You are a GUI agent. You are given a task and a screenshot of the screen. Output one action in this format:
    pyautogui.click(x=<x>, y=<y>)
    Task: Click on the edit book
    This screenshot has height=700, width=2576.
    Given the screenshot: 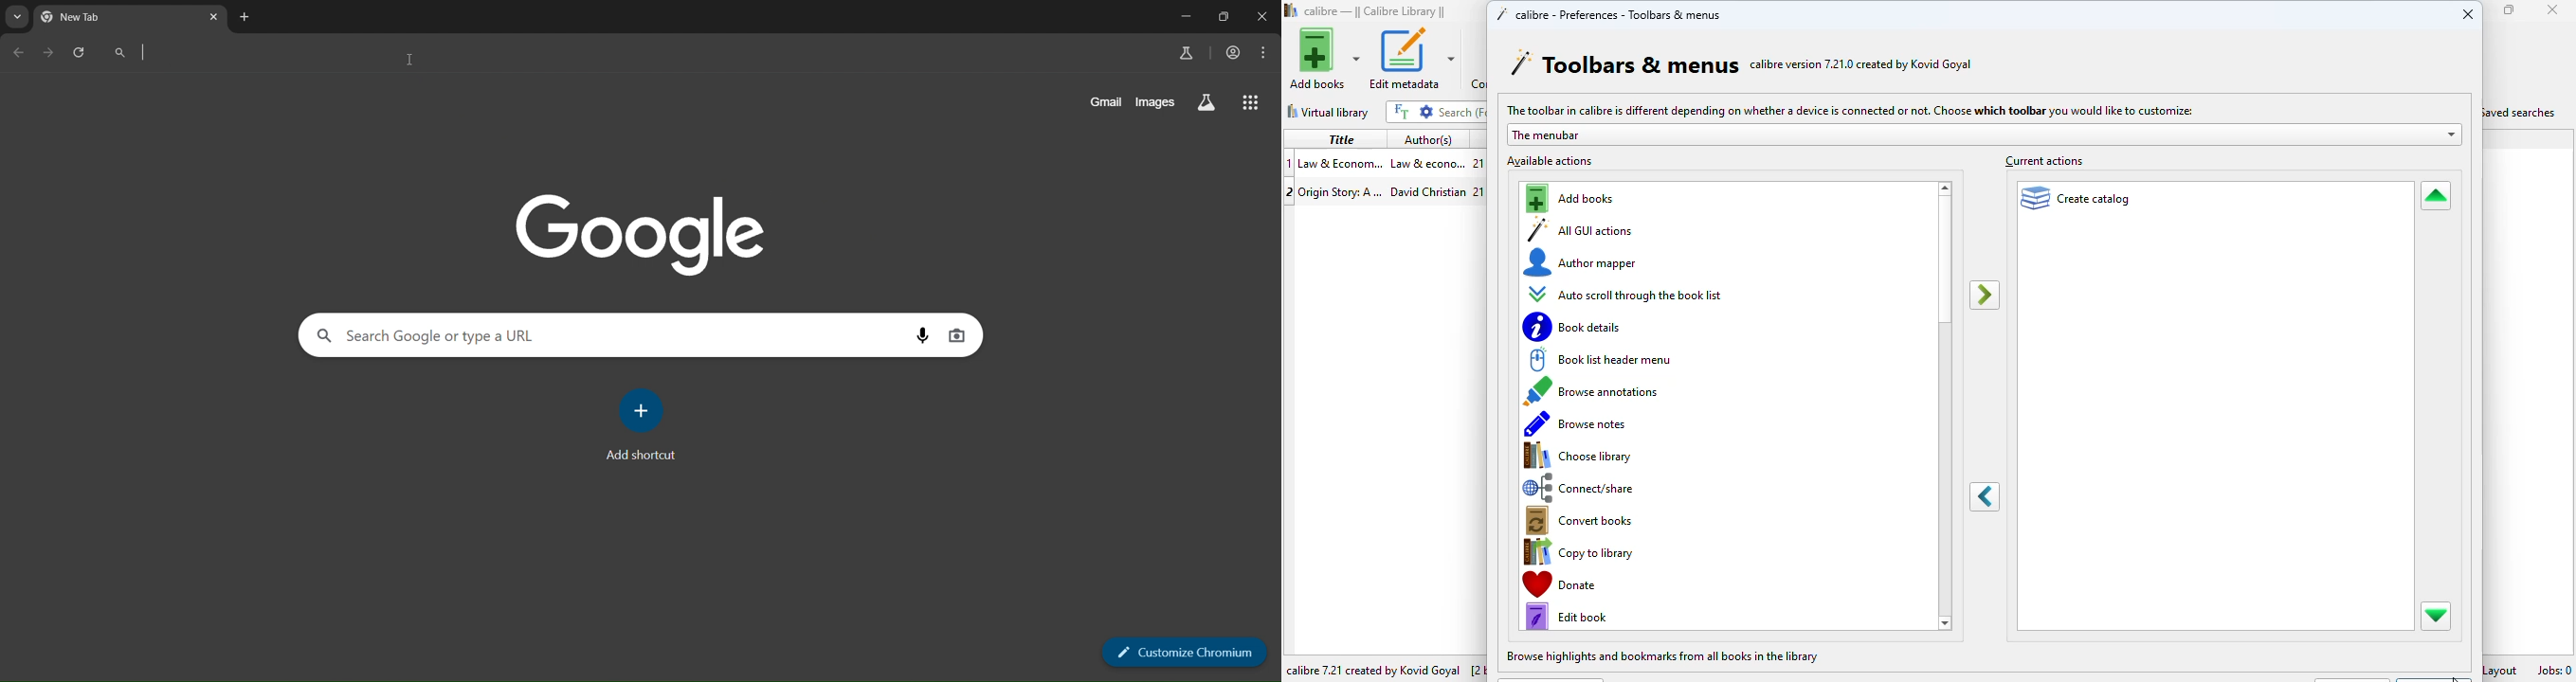 What is the action you would take?
    pyautogui.click(x=1569, y=616)
    